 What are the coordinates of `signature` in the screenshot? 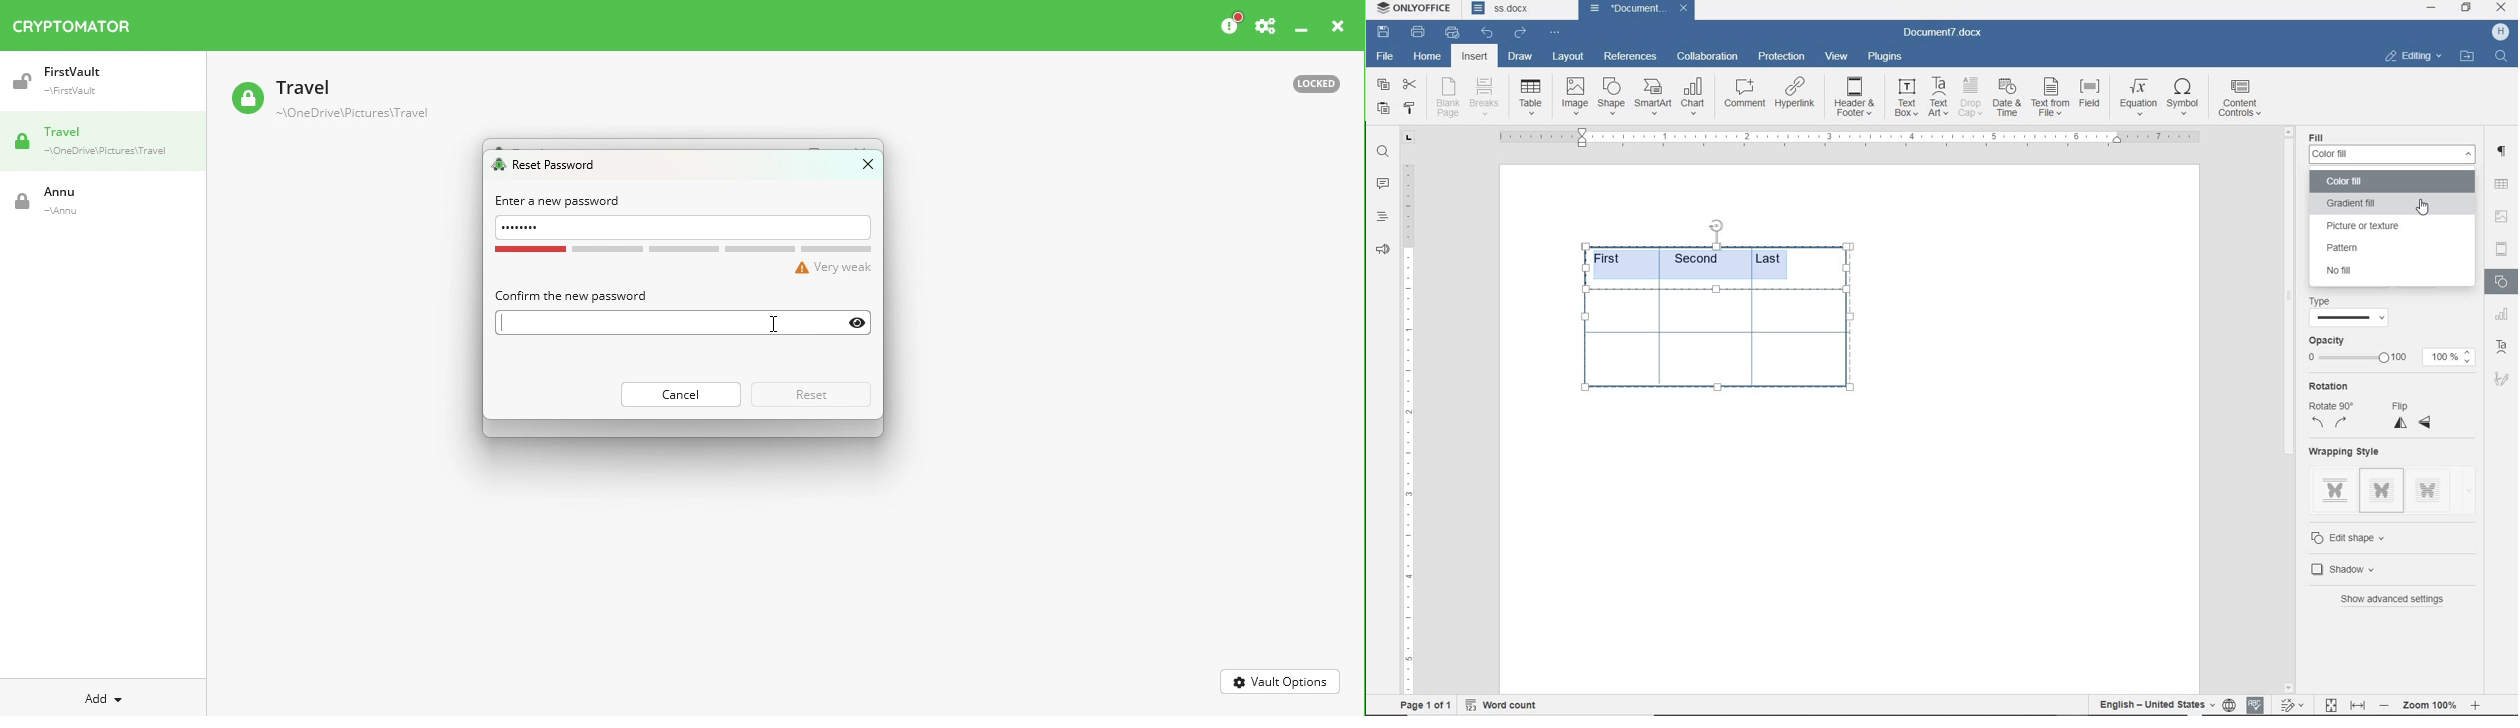 It's located at (2503, 381).